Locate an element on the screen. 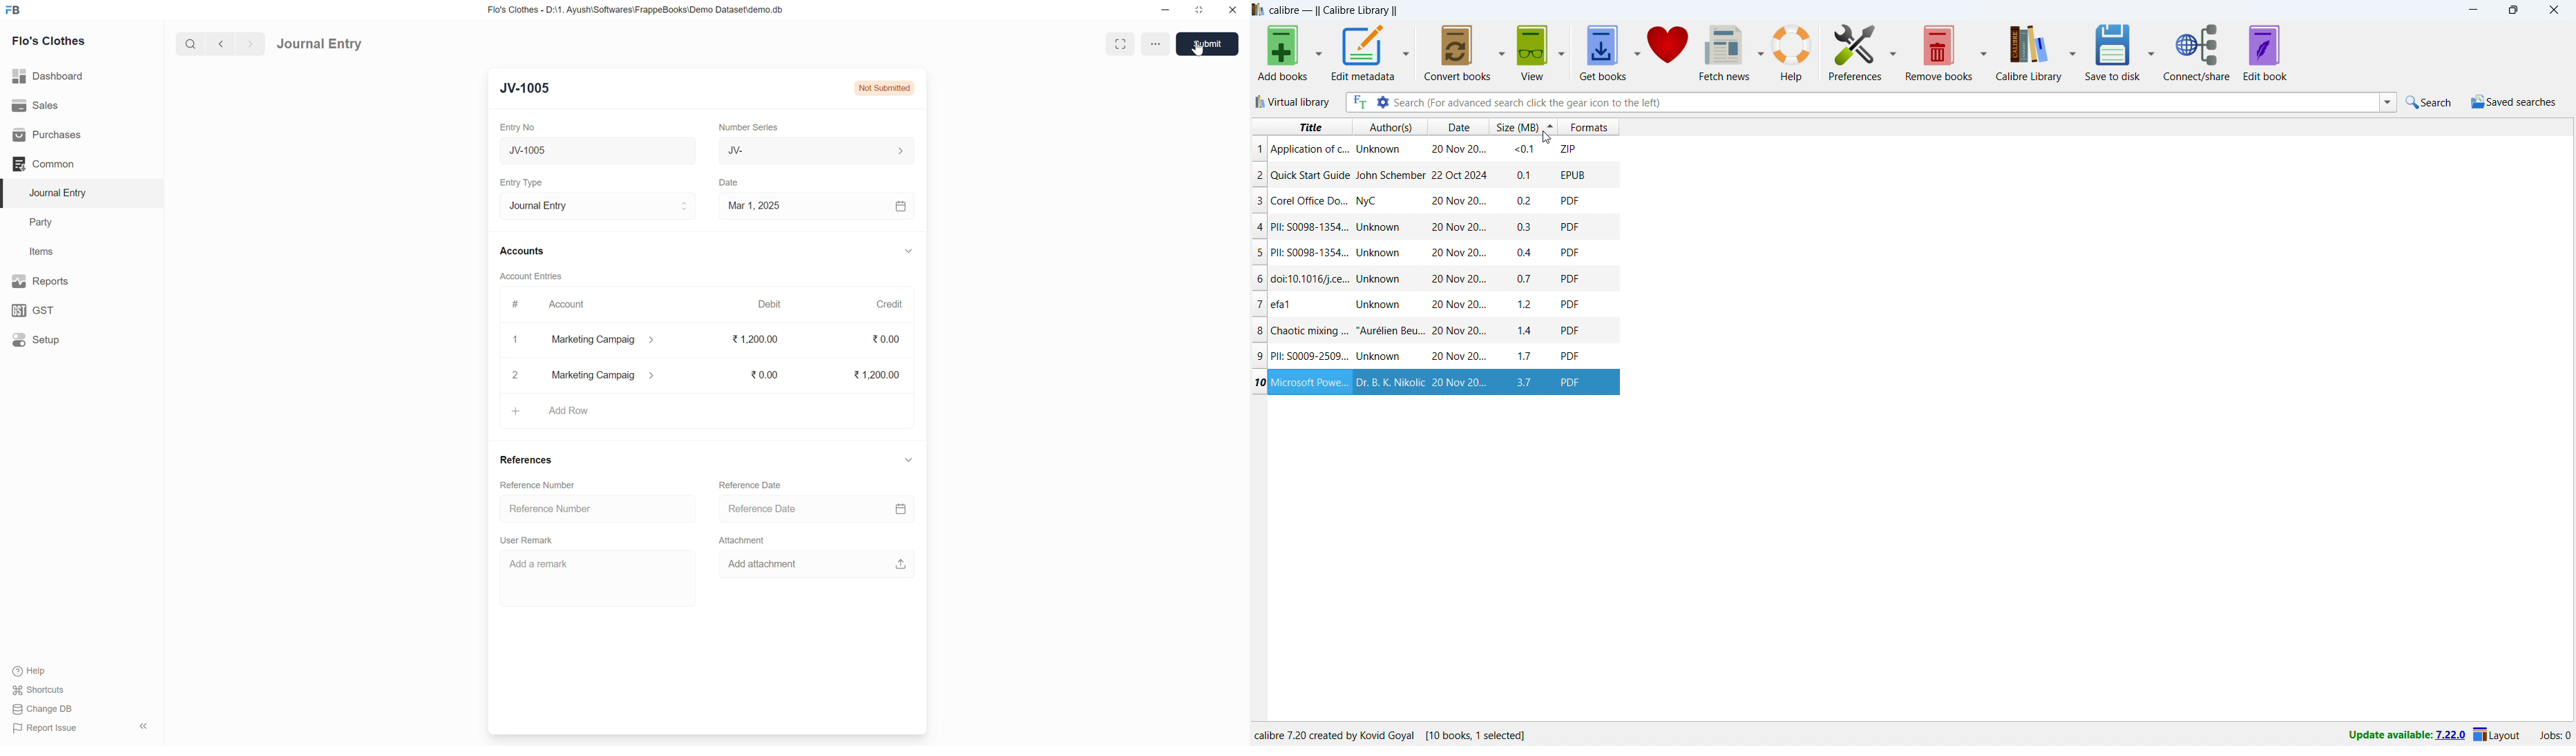  title is located at coordinates (1310, 200).